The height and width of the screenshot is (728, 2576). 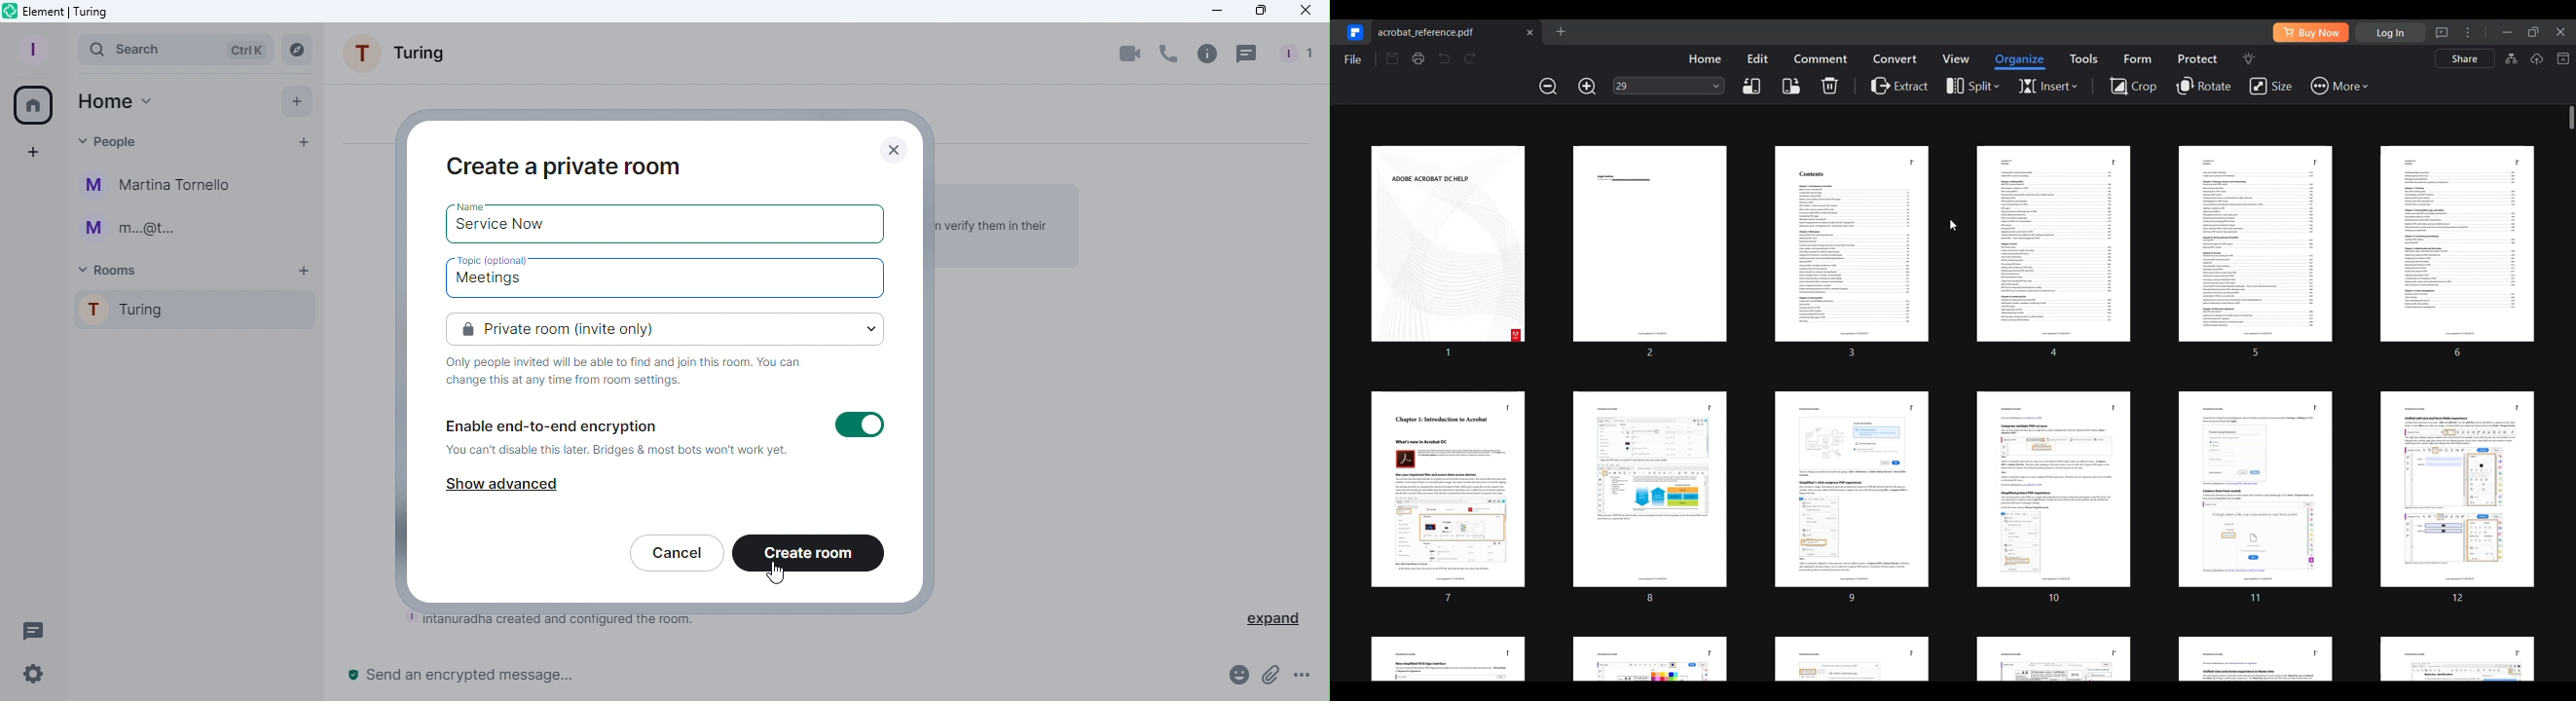 I want to click on meetings, so click(x=497, y=283).